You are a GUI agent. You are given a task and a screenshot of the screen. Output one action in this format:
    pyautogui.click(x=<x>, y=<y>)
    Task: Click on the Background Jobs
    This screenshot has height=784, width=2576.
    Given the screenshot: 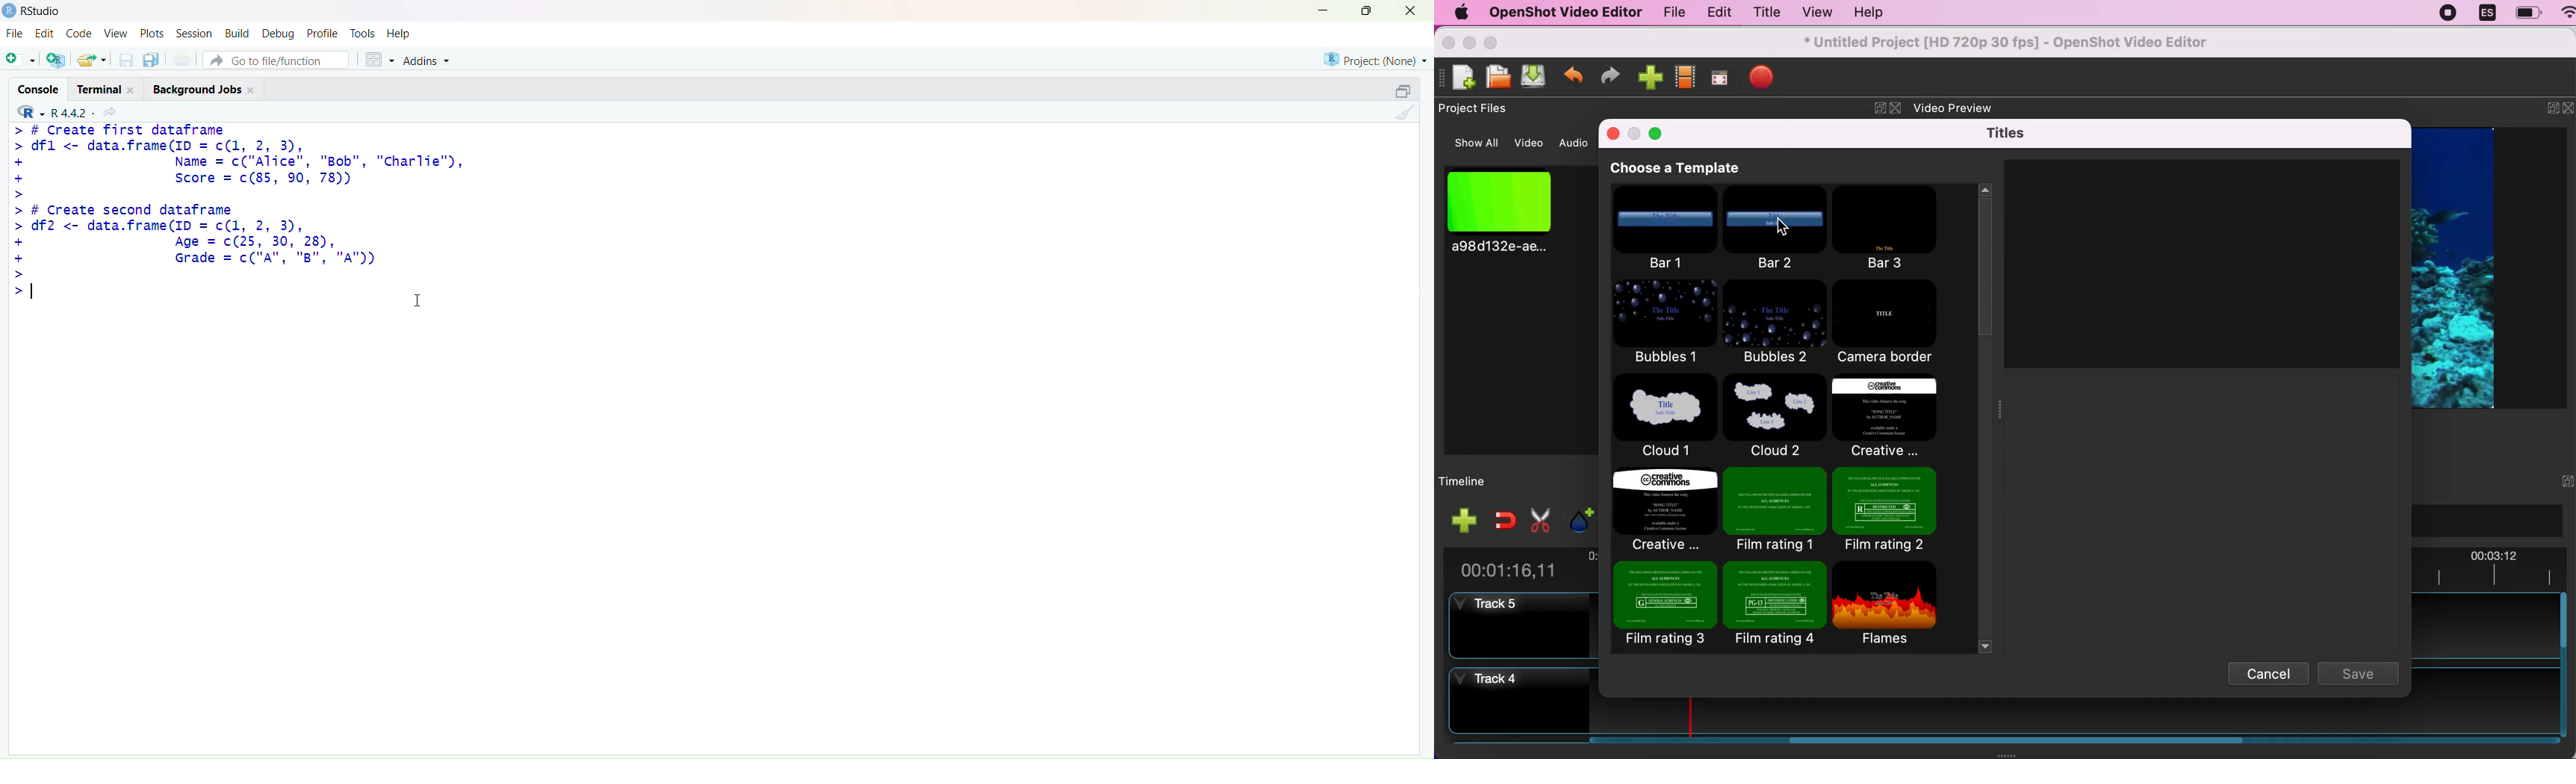 What is the action you would take?
    pyautogui.click(x=205, y=88)
    